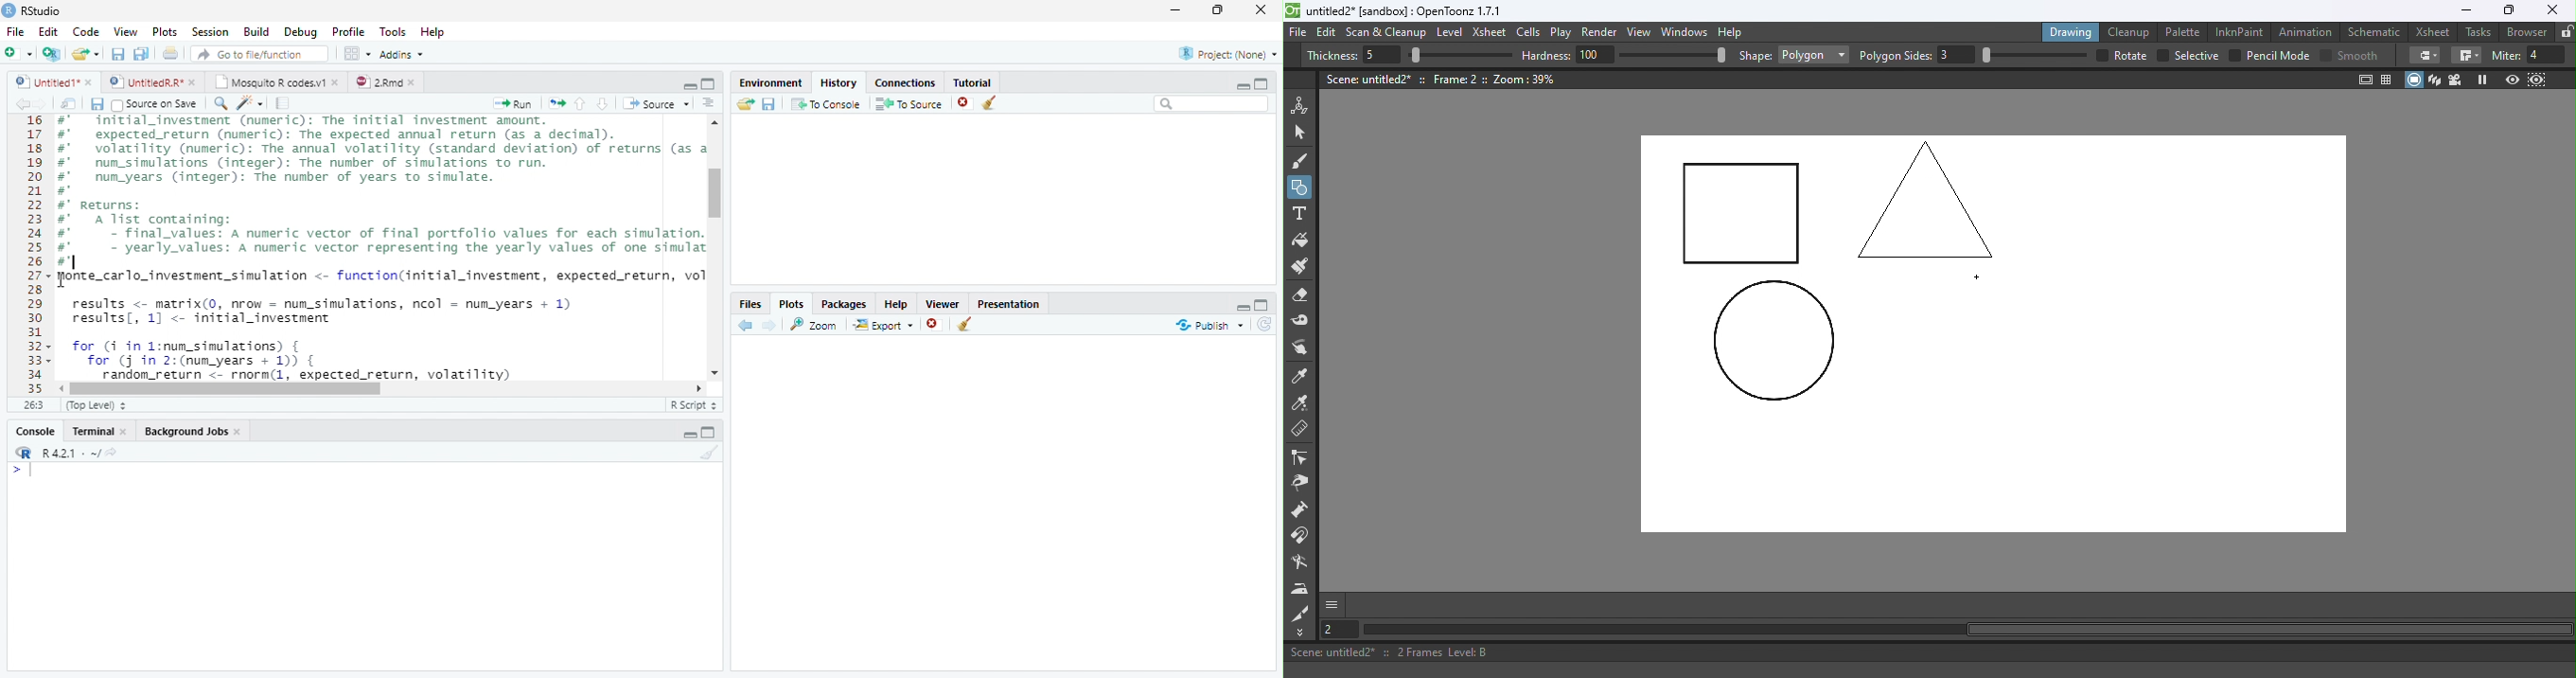  I want to click on Code Tools, so click(250, 104).